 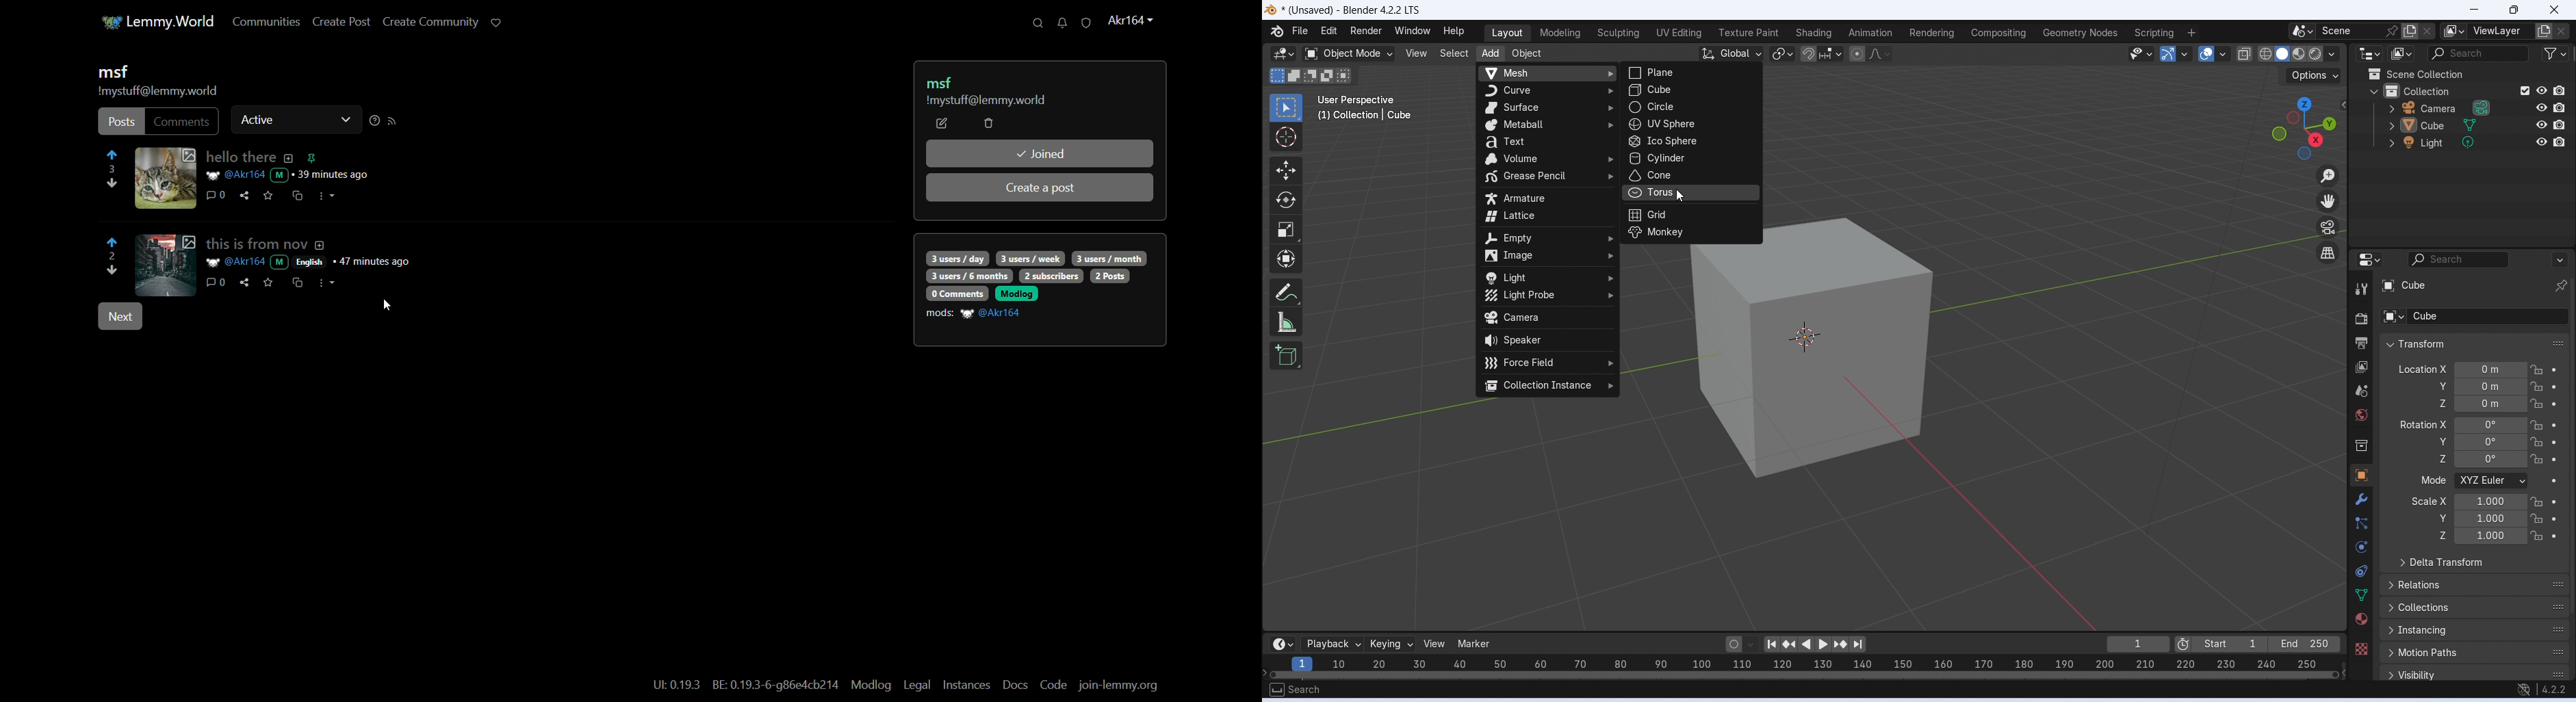 What do you see at coordinates (426, 23) in the screenshot?
I see `create community` at bounding box center [426, 23].